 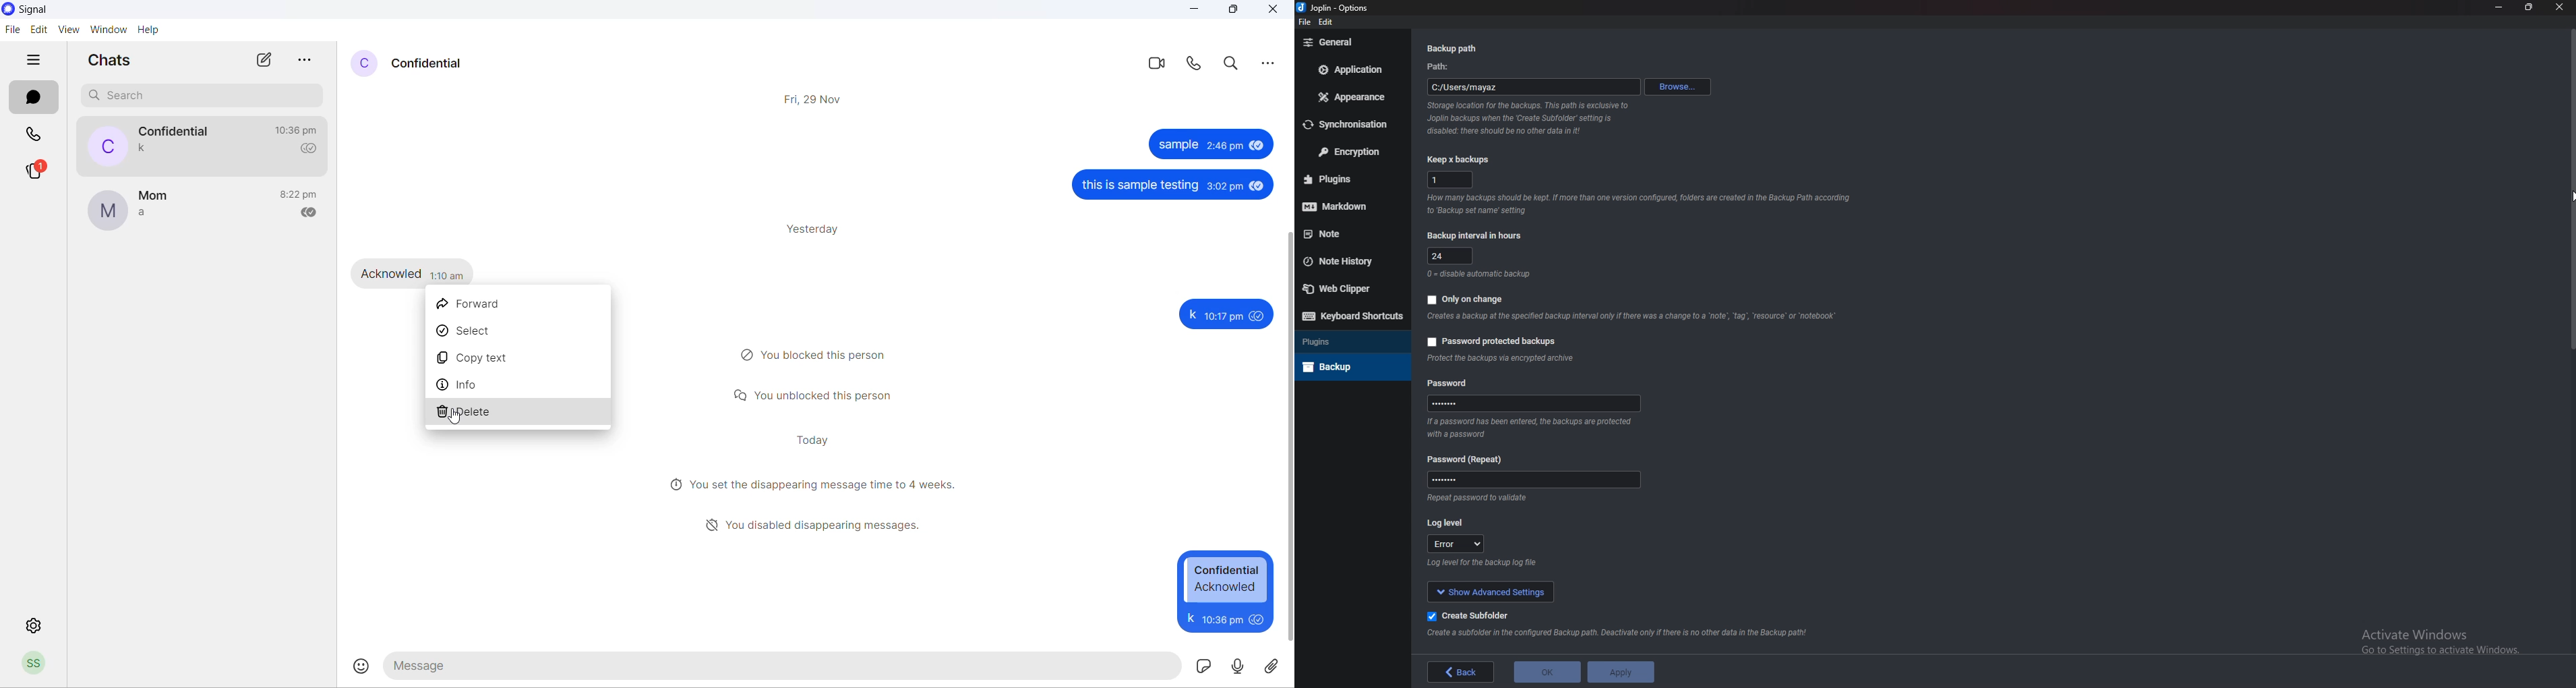 What do you see at coordinates (516, 384) in the screenshot?
I see `info` at bounding box center [516, 384].